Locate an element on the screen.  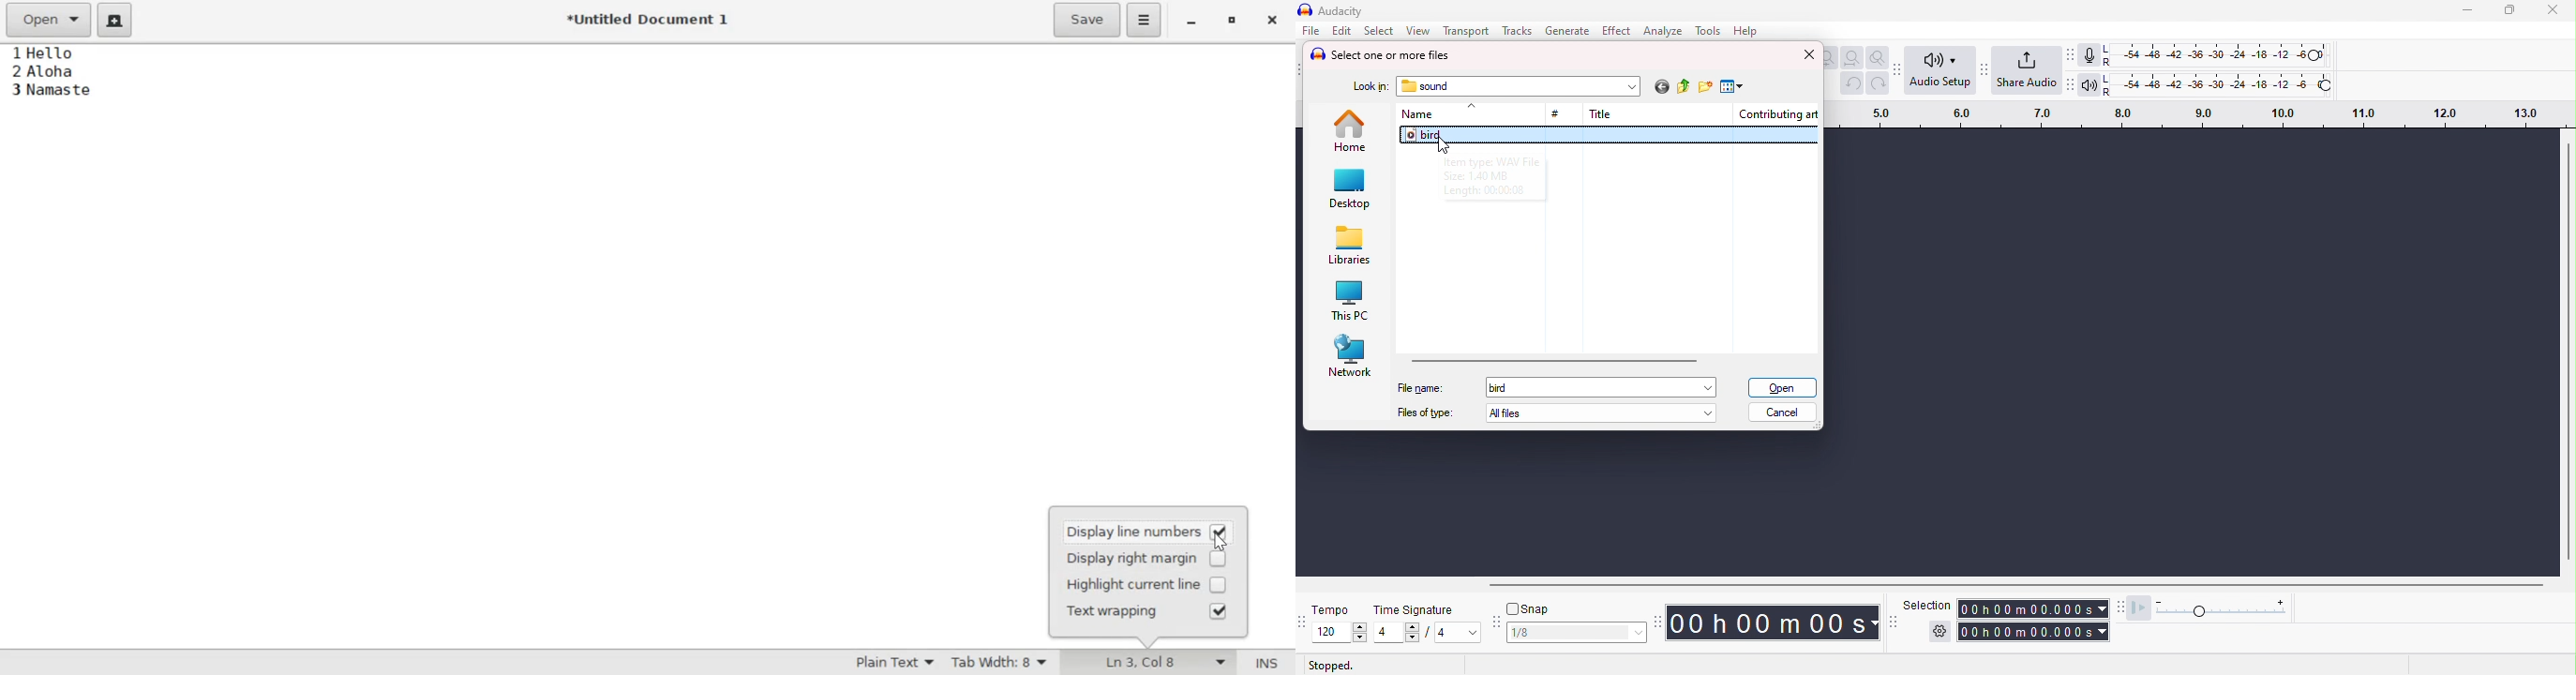
time is located at coordinates (1775, 622).